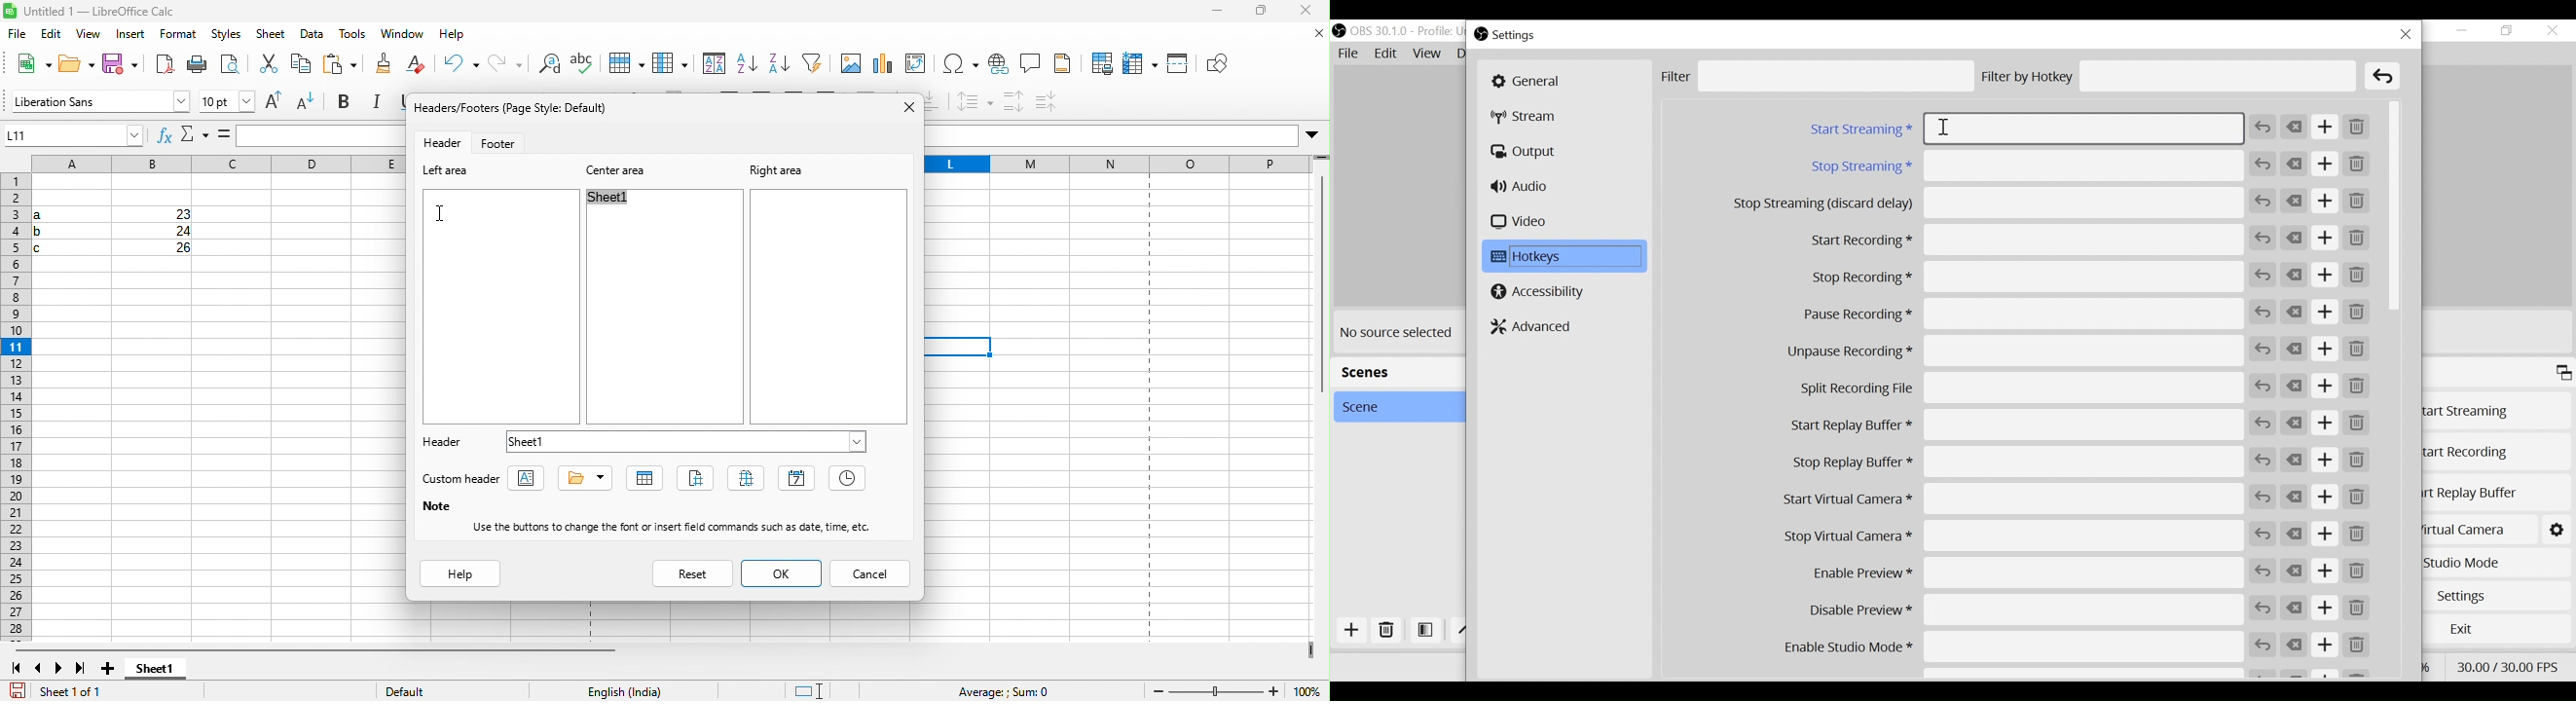 The width and height of the screenshot is (2576, 728). What do you see at coordinates (2295, 535) in the screenshot?
I see `Clear` at bounding box center [2295, 535].